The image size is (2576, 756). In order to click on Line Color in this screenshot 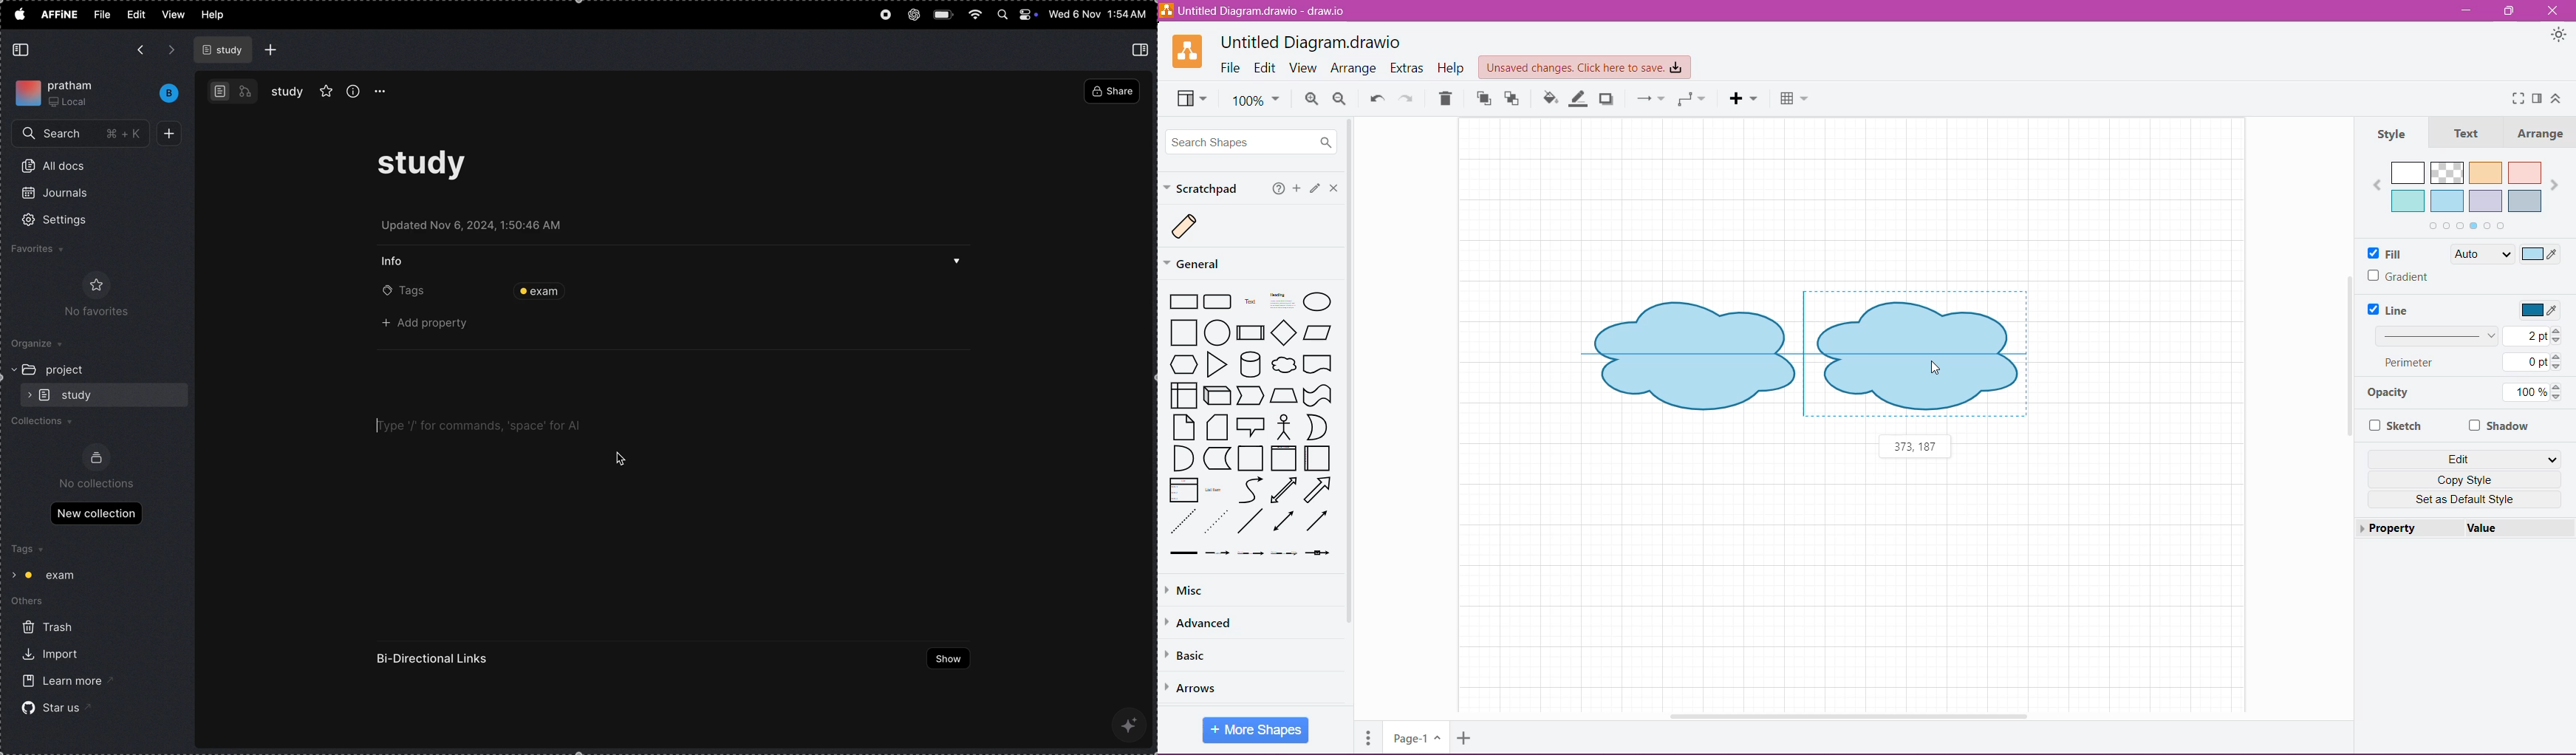, I will do `click(1579, 99)`.